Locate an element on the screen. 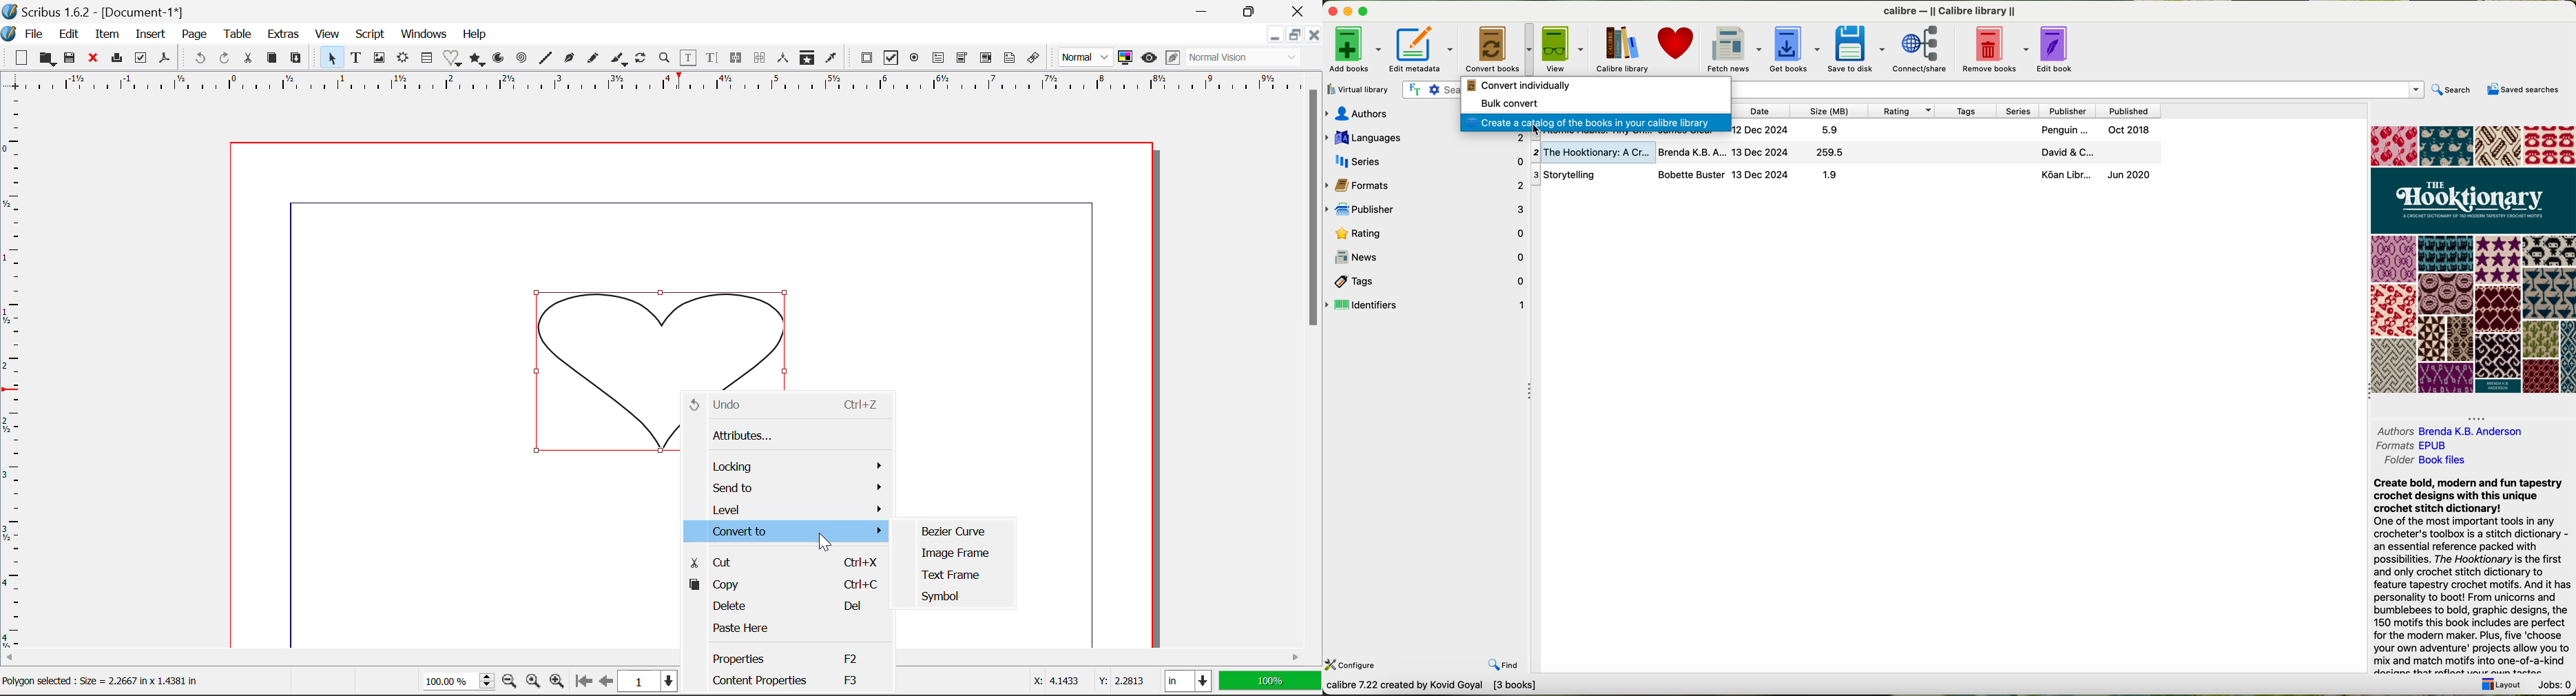 This screenshot has height=700, width=2576. Line is located at coordinates (547, 59).